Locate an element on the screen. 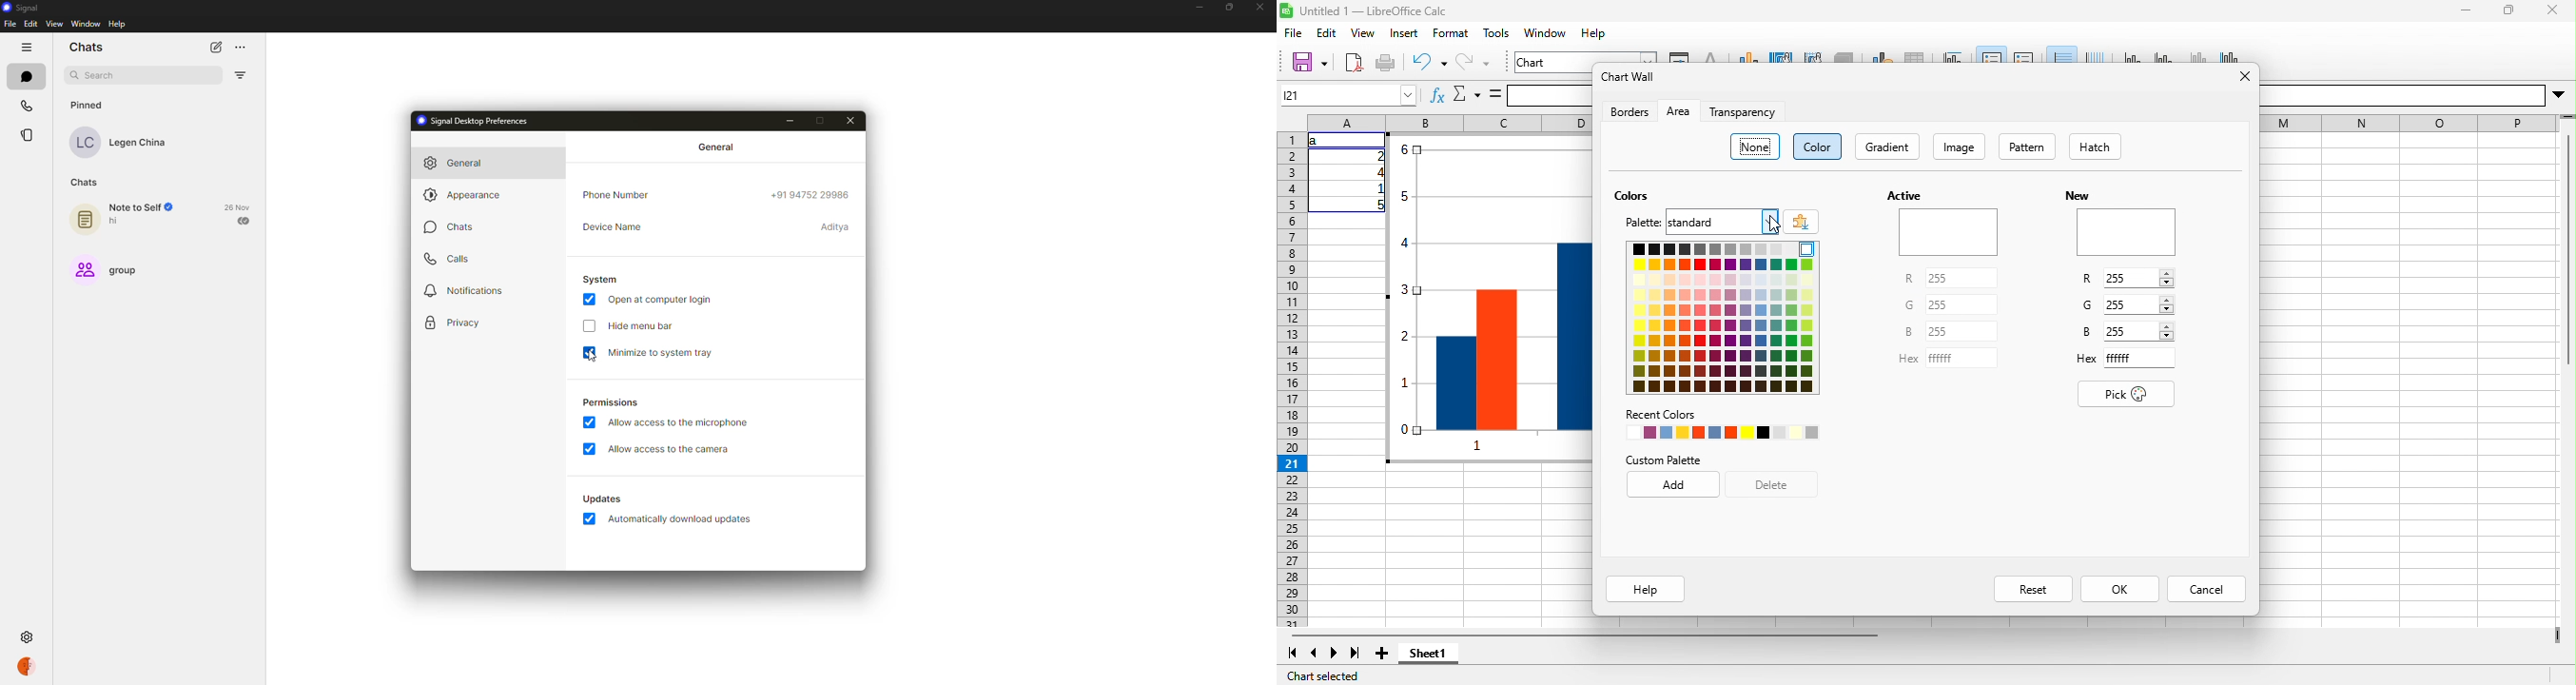 The image size is (2576, 700). gradient is located at coordinates (1887, 147).